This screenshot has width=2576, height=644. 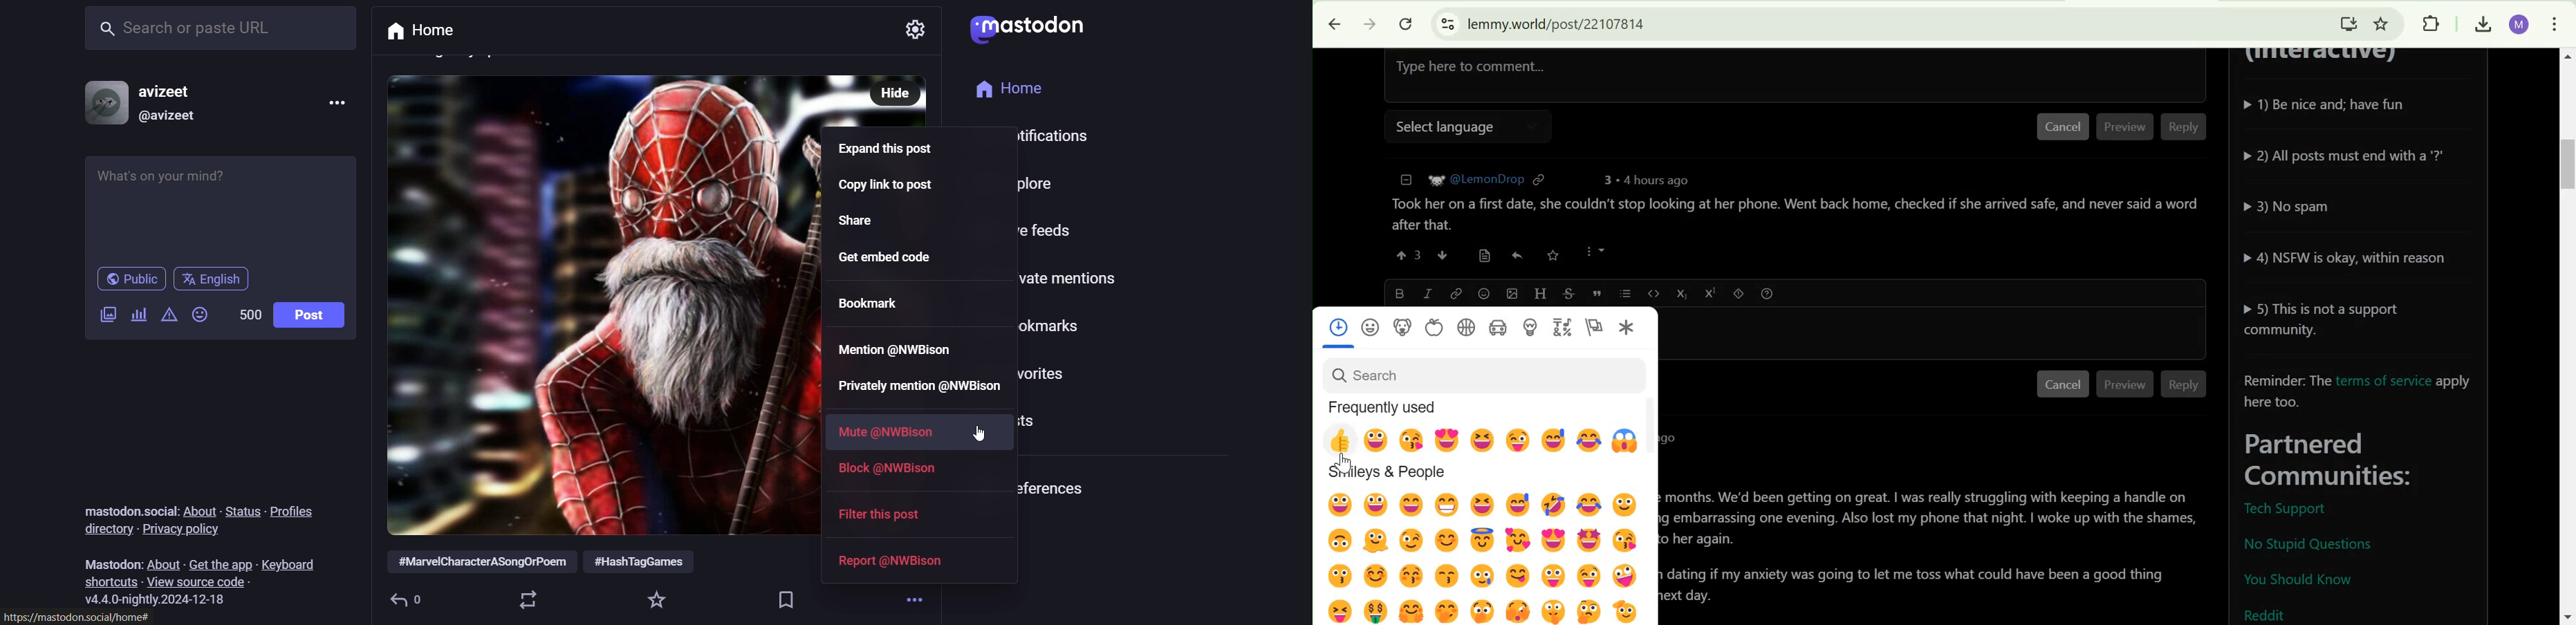 I want to click on favorites, so click(x=658, y=599).